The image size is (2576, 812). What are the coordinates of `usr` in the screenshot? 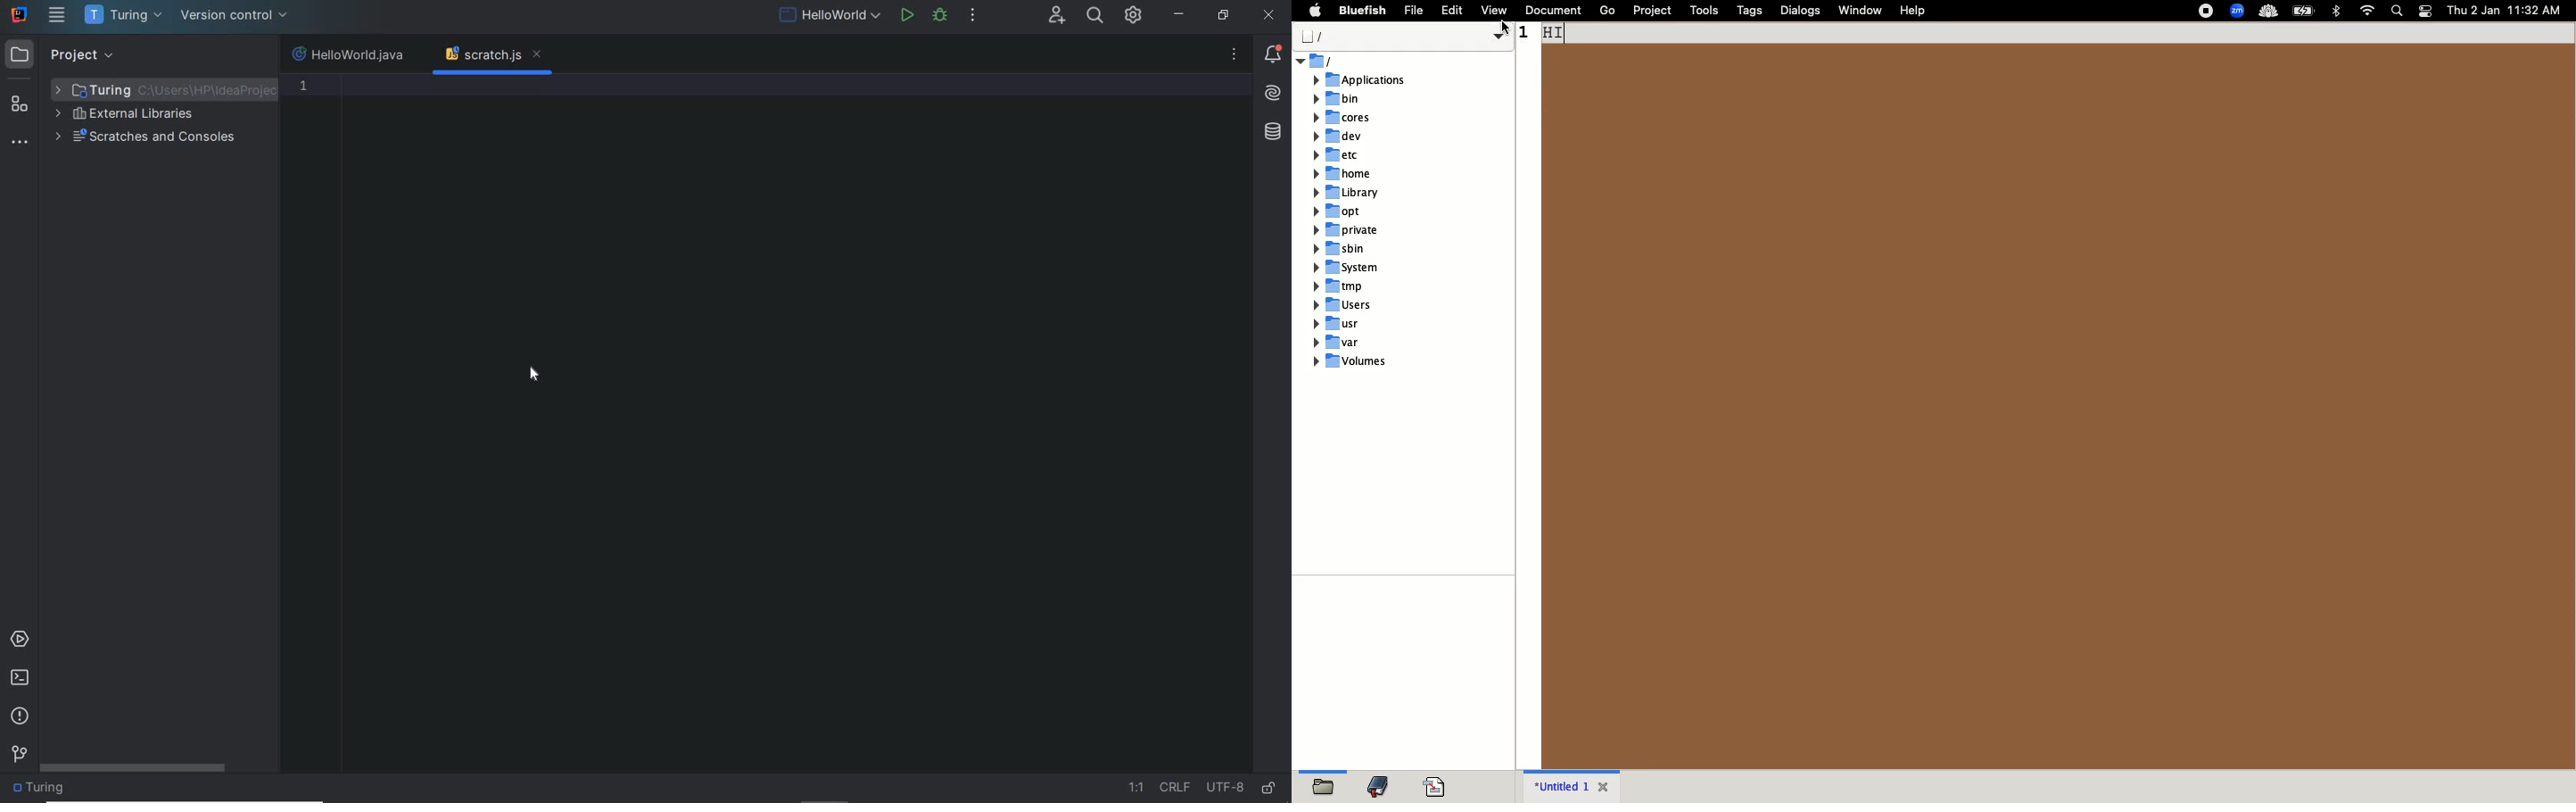 It's located at (1342, 322).